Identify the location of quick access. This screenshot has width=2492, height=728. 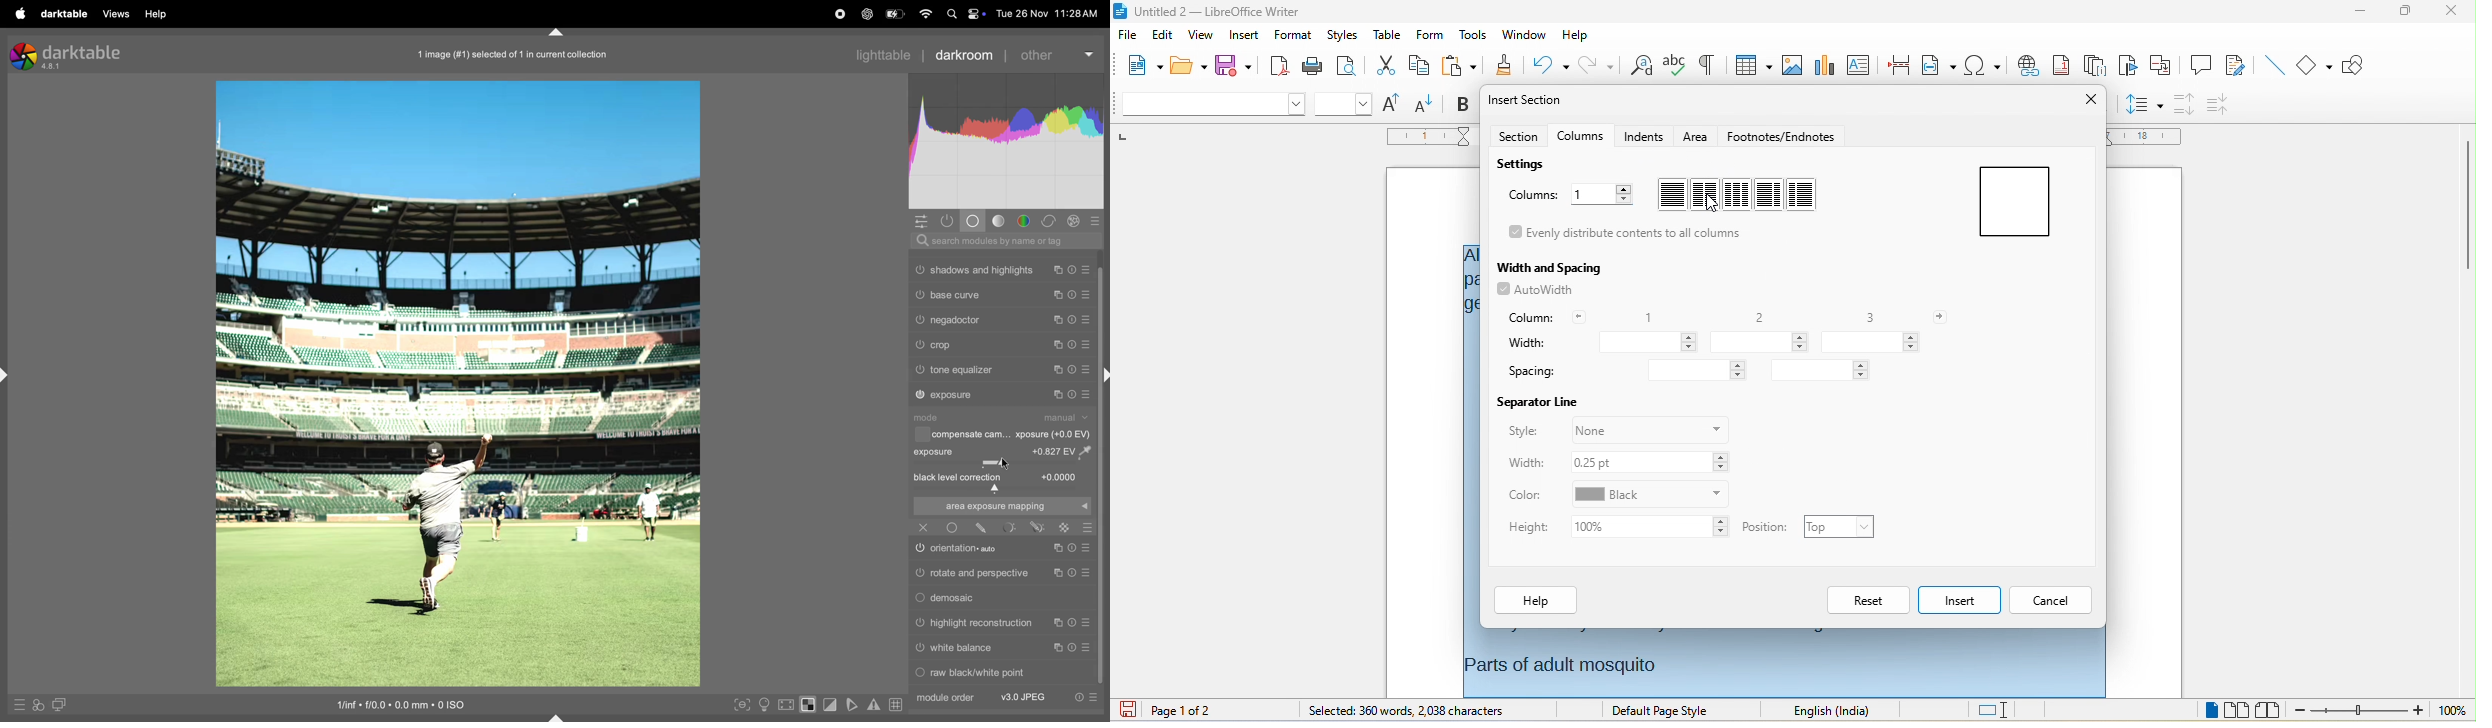
(39, 705).